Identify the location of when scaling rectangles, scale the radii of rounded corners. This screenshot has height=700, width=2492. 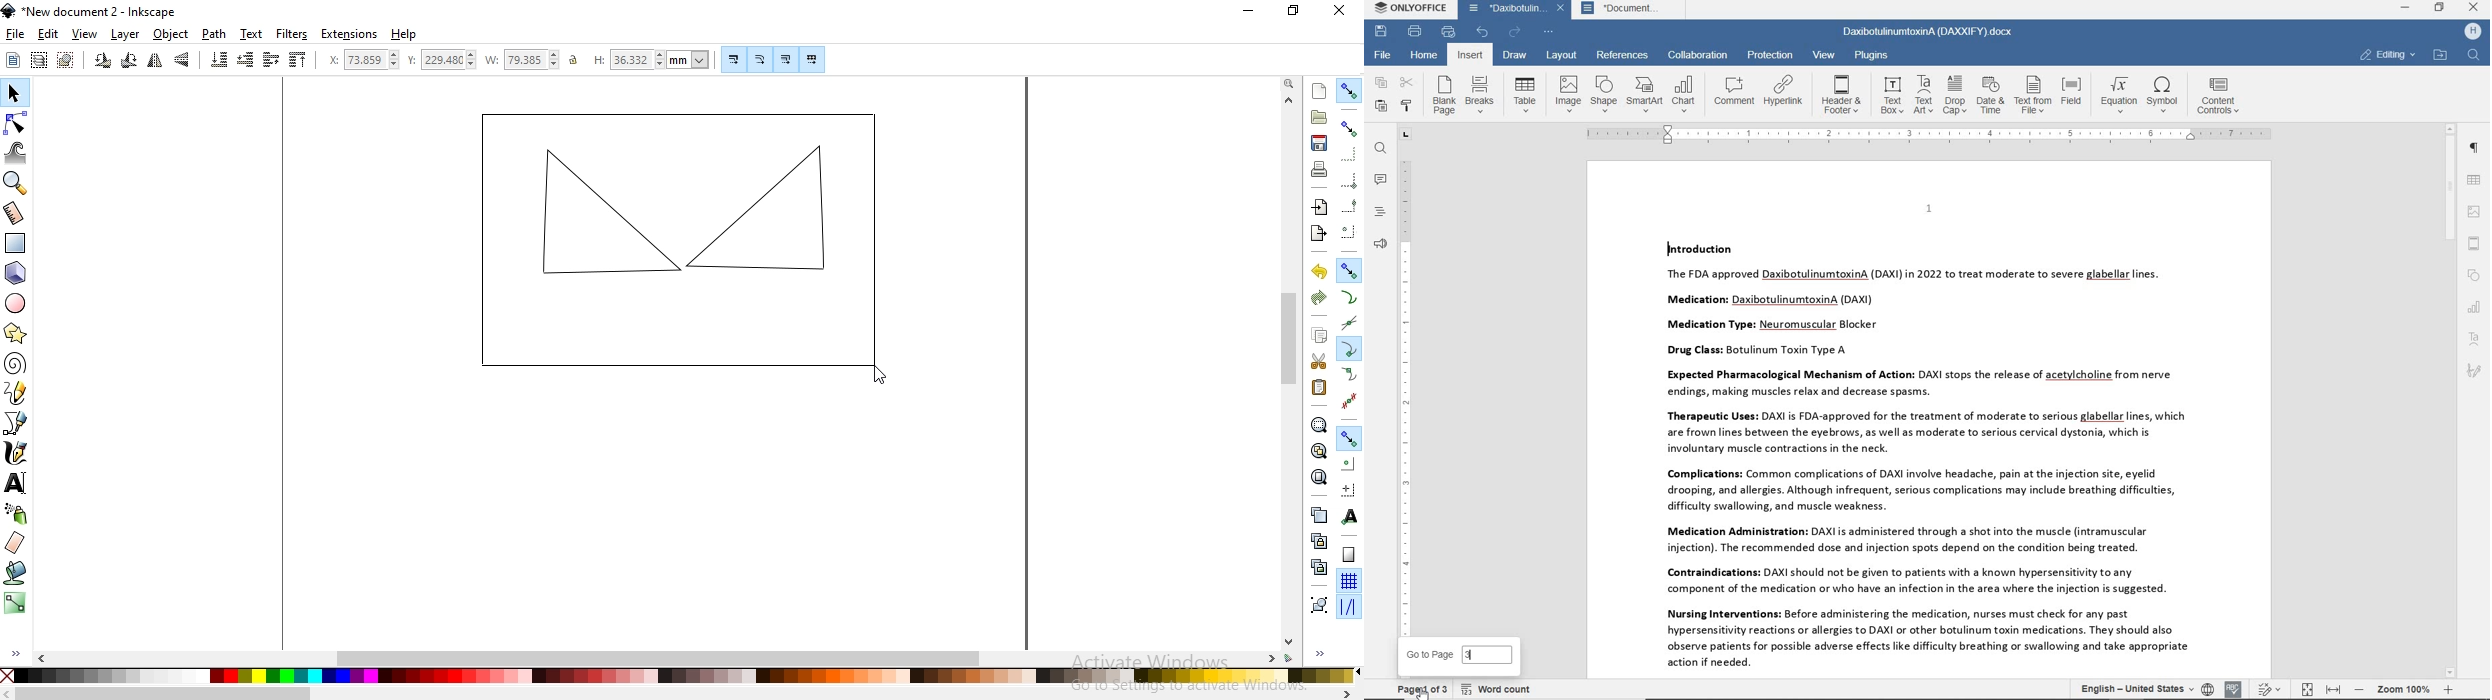
(760, 60).